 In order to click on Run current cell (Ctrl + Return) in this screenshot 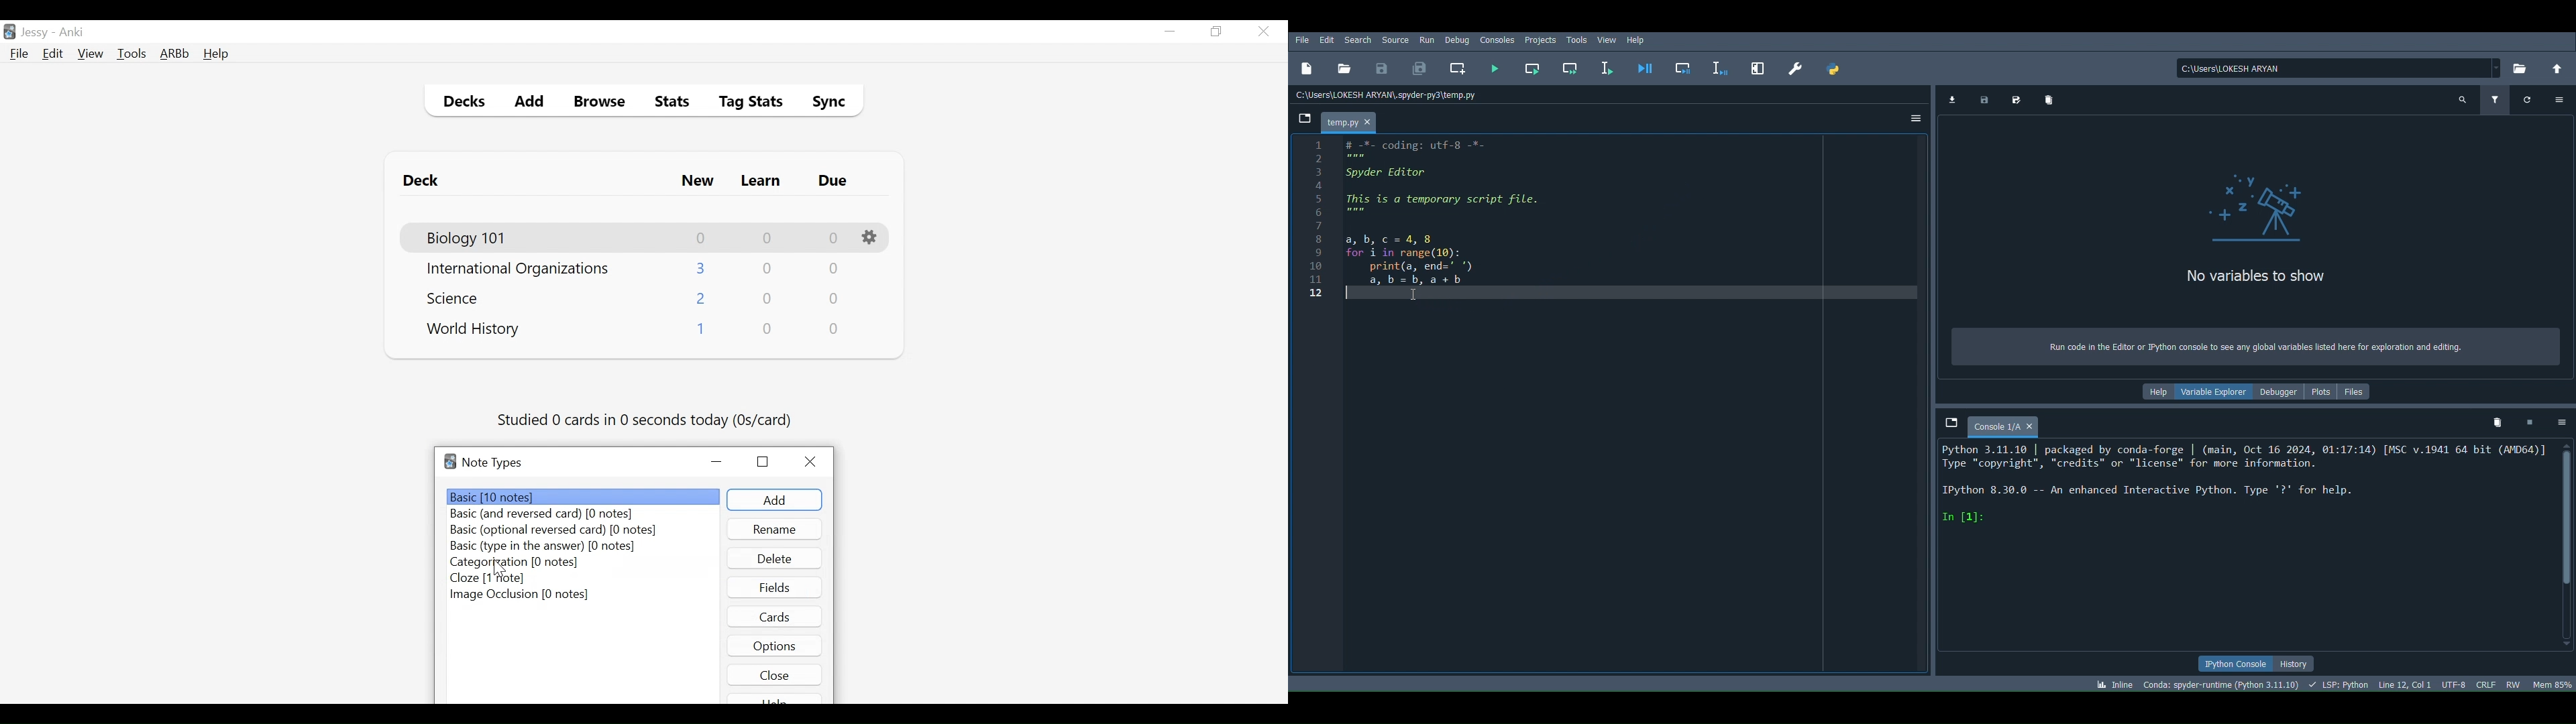, I will do `click(1534, 66)`.